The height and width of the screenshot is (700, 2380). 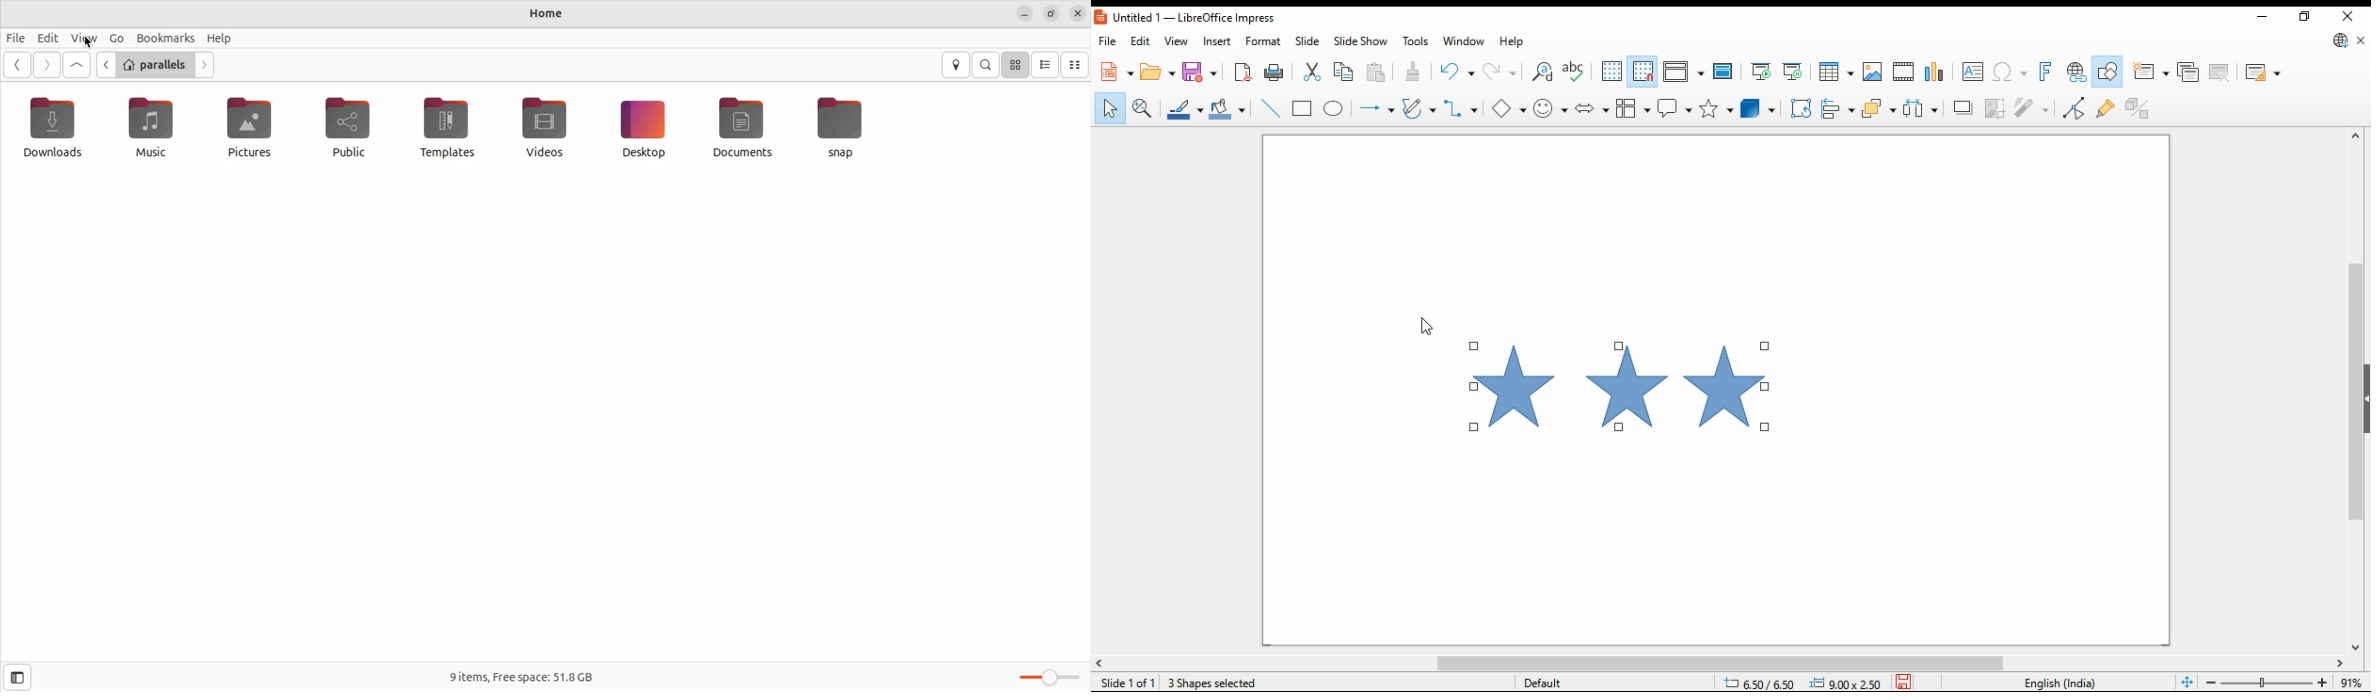 What do you see at coordinates (1839, 109) in the screenshot?
I see `align objects` at bounding box center [1839, 109].